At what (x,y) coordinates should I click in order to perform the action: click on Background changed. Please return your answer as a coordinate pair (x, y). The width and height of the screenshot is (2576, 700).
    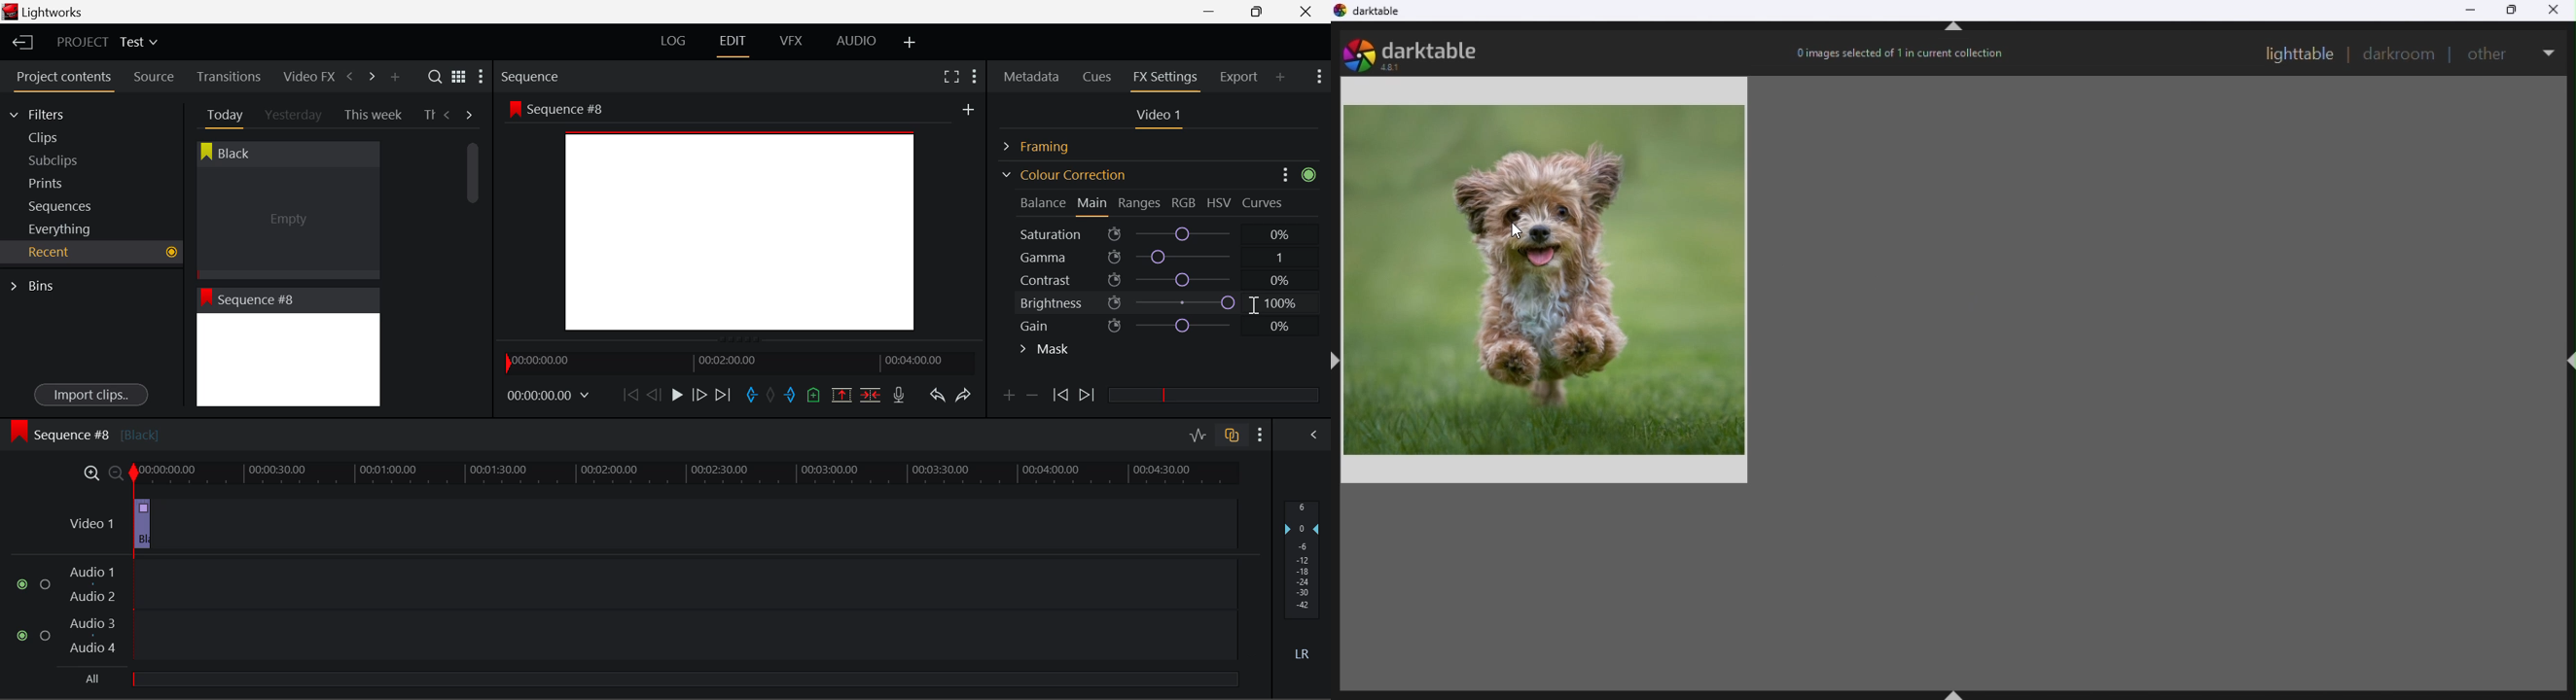
    Looking at the image, I should click on (744, 221).